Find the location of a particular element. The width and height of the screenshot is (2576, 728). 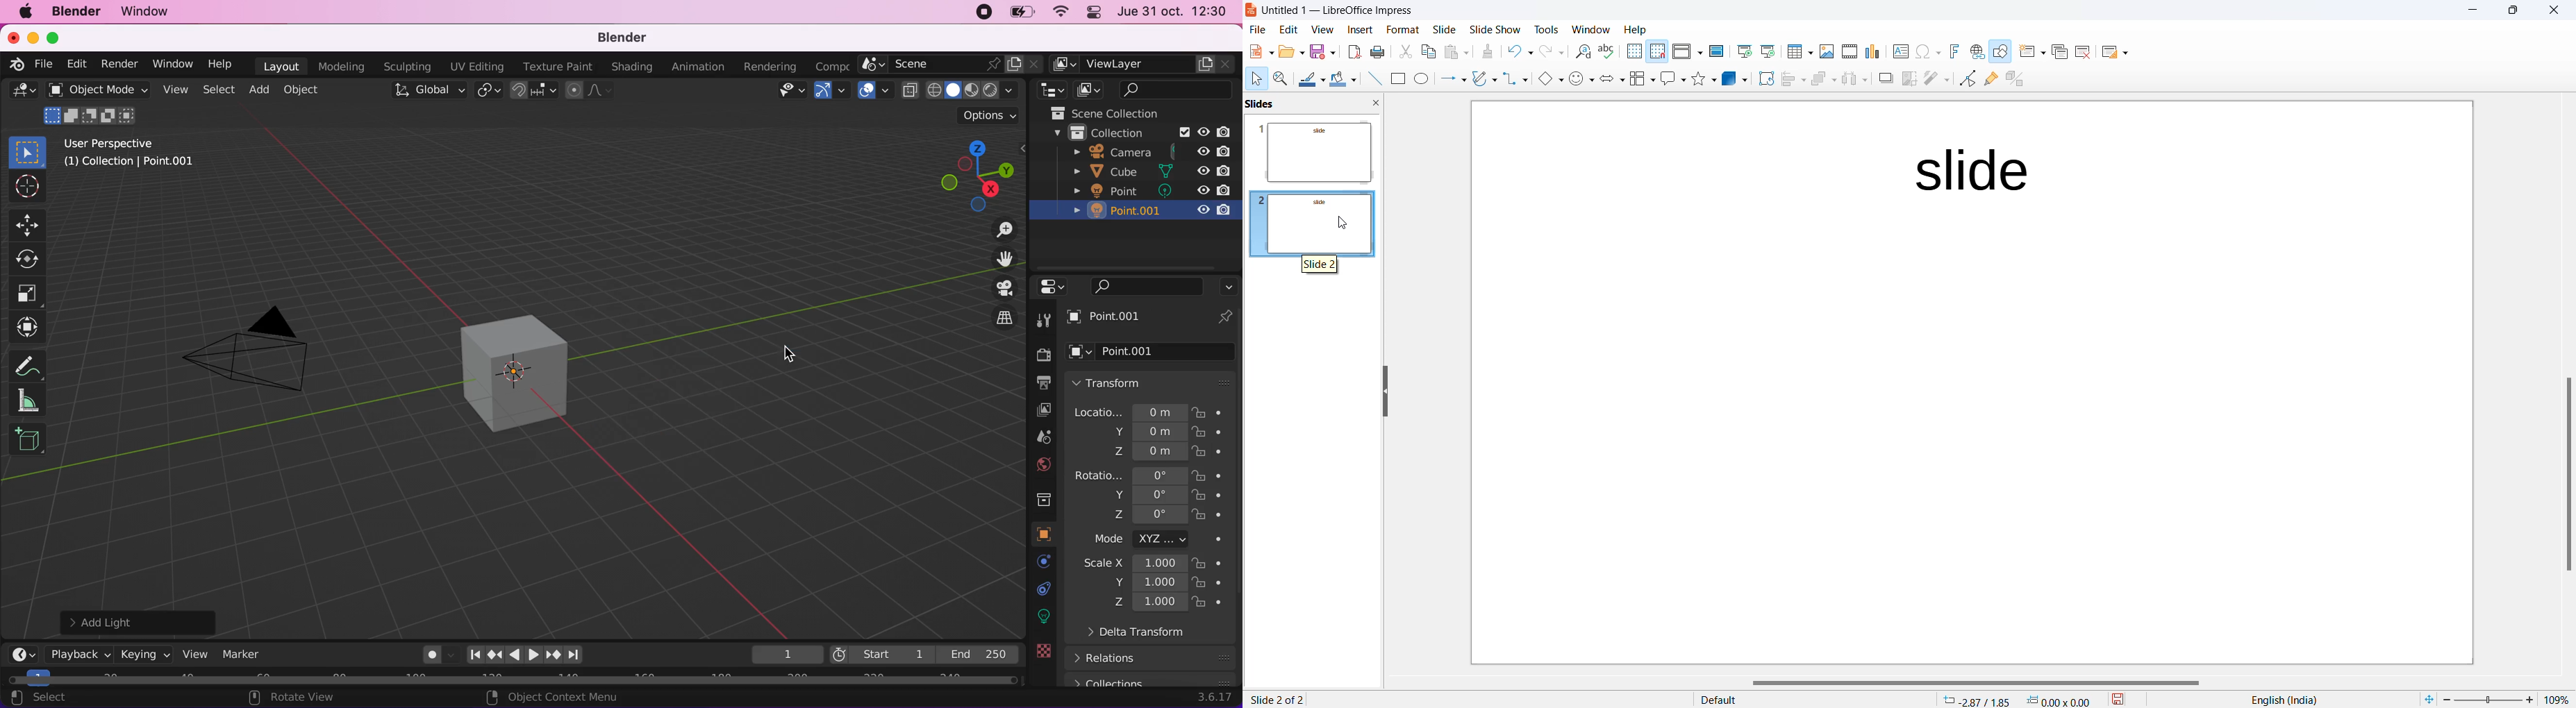

Insert font work text is located at coordinates (1954, 51).